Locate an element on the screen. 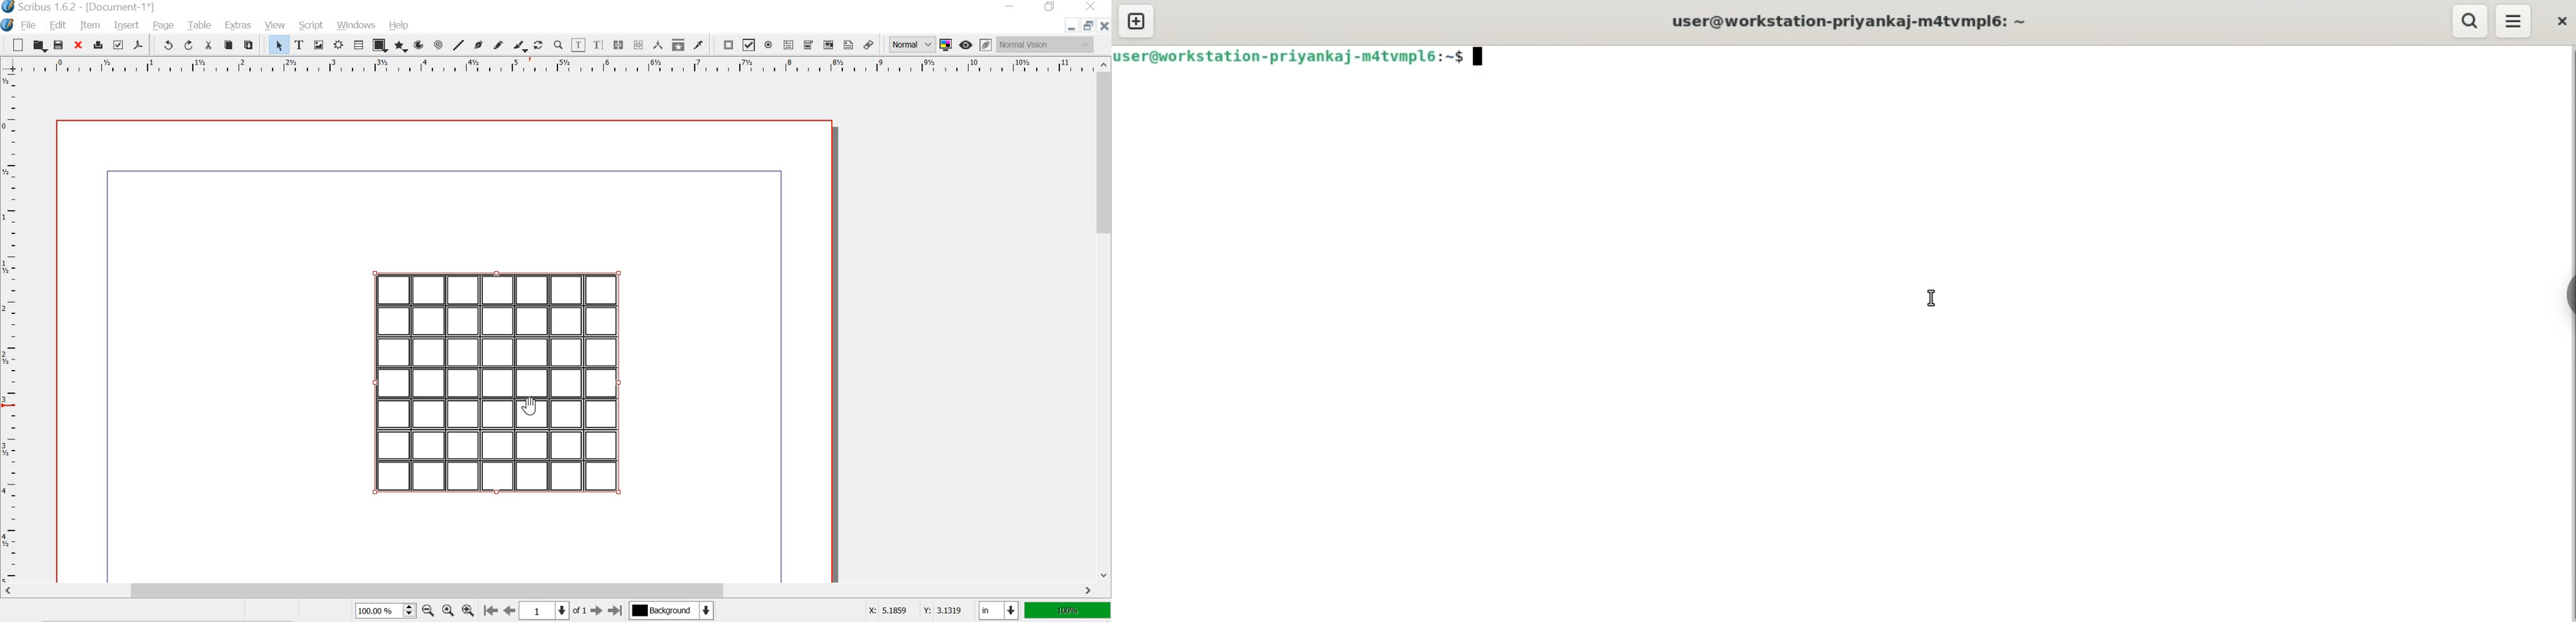  view is located at coordinates (276, 25).